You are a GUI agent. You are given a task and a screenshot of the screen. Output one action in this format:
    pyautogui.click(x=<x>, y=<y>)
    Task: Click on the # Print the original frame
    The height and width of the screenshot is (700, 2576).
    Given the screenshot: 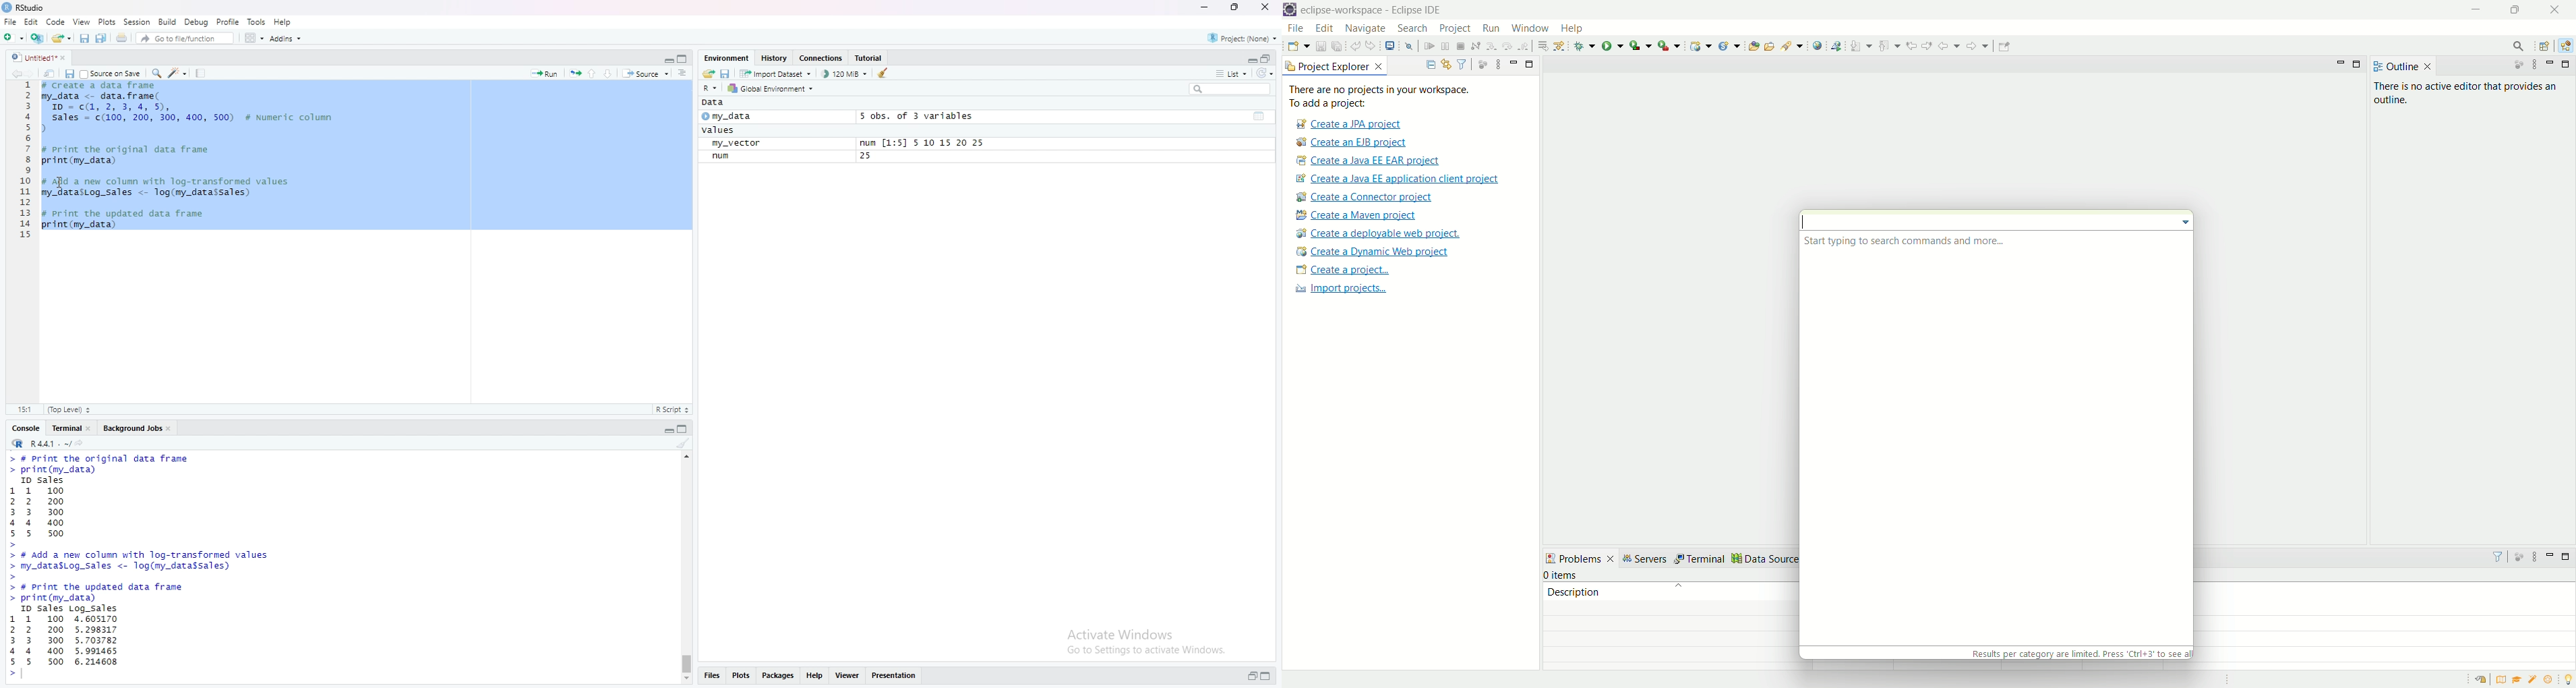 What is the action you would take?
    pyautogui.click(x=140, y=148)
    